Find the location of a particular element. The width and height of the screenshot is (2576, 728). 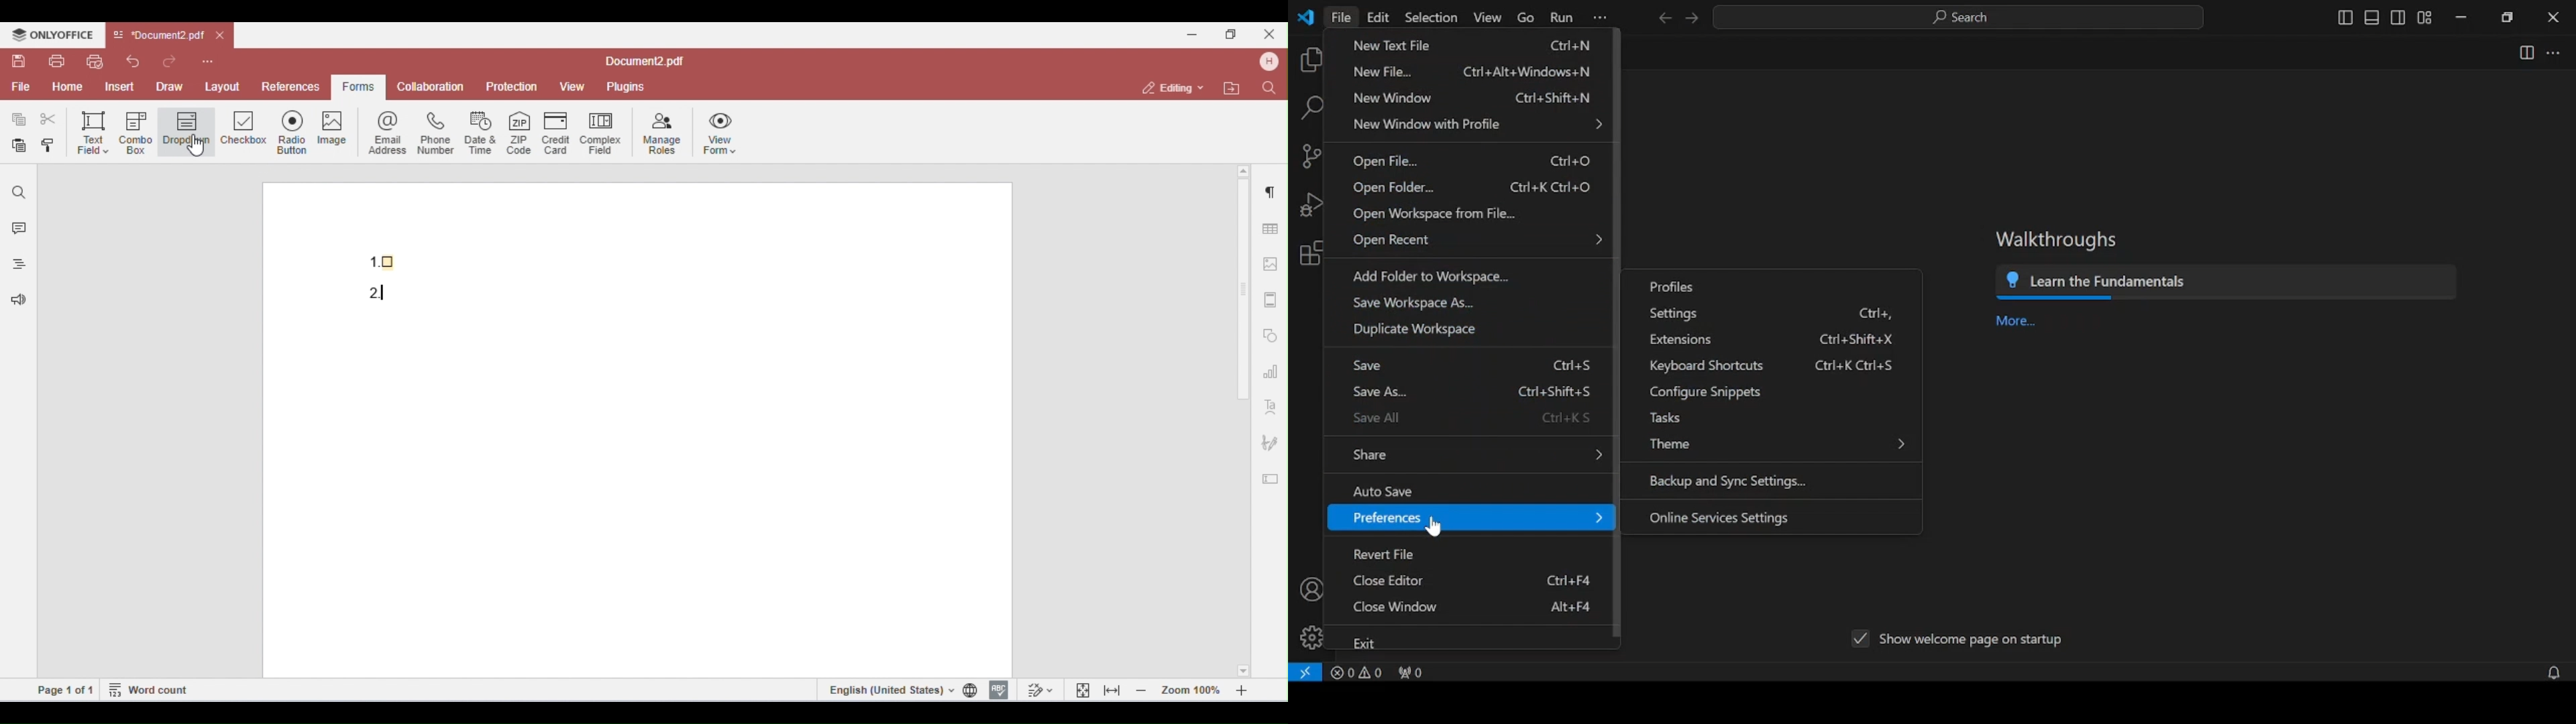

run and debug is located at coordinates (1312, 204).